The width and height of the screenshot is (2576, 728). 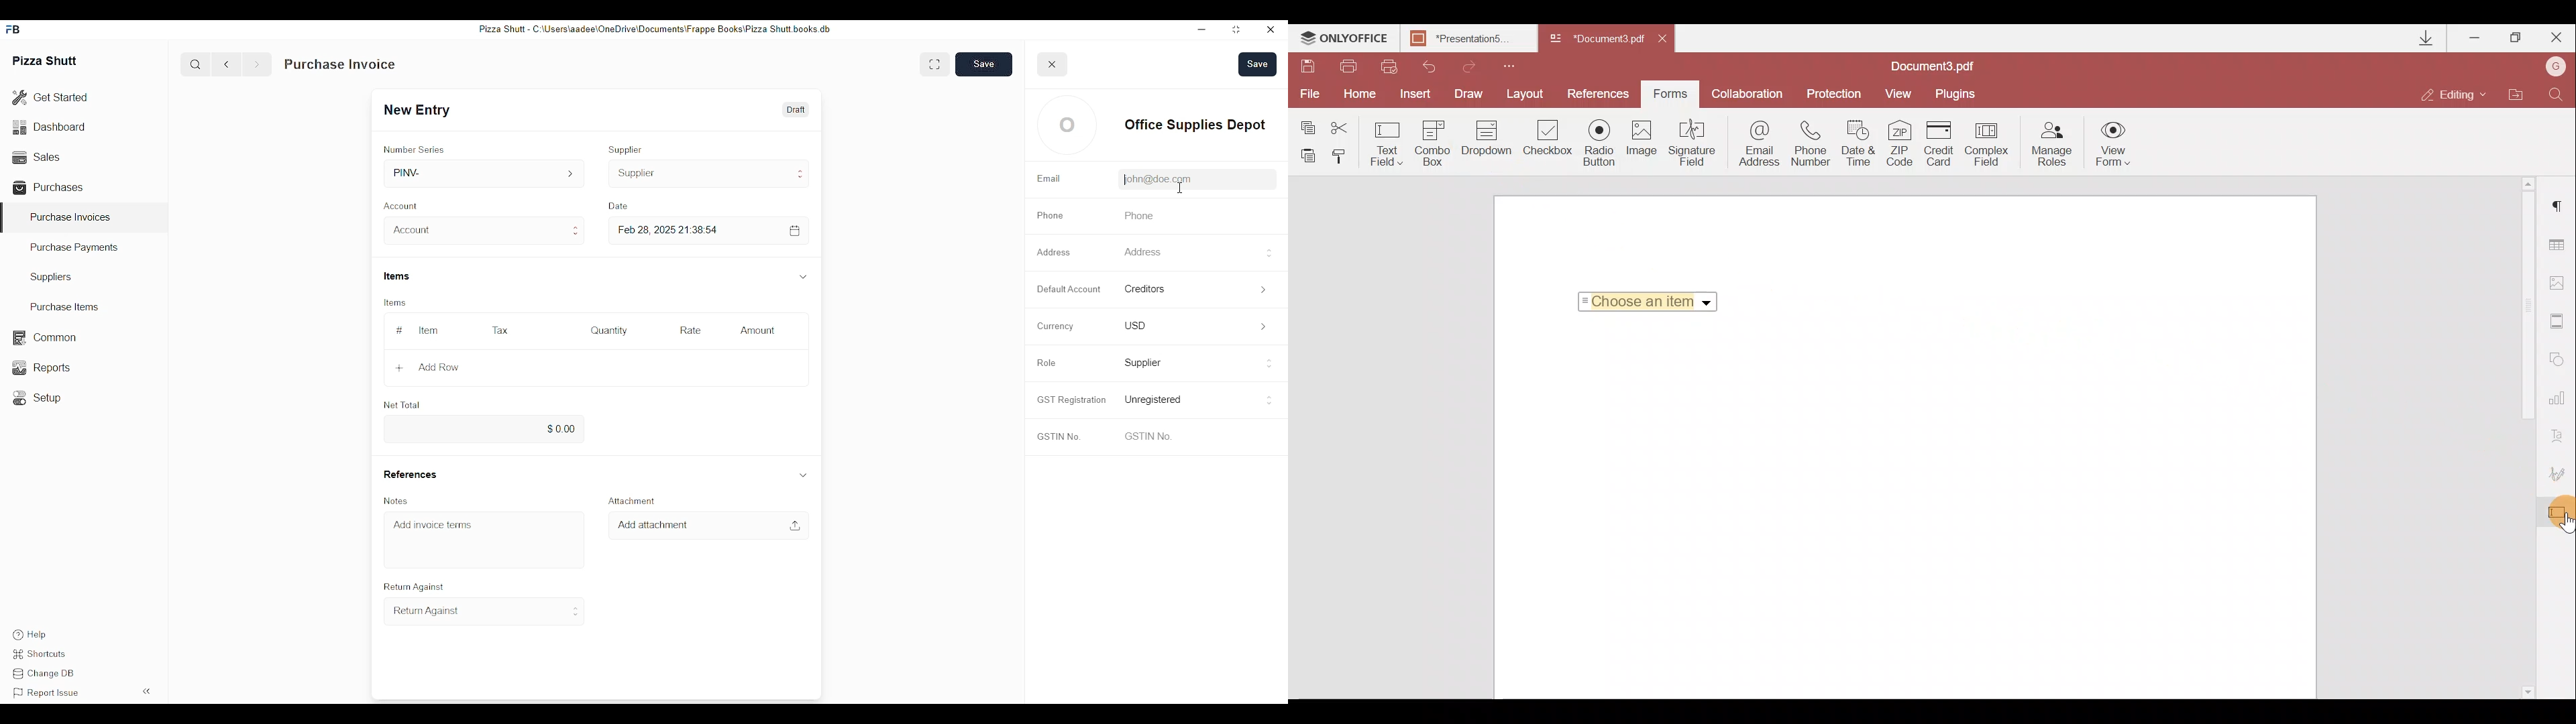 I want to click on Items, so click(x=398, y=276).